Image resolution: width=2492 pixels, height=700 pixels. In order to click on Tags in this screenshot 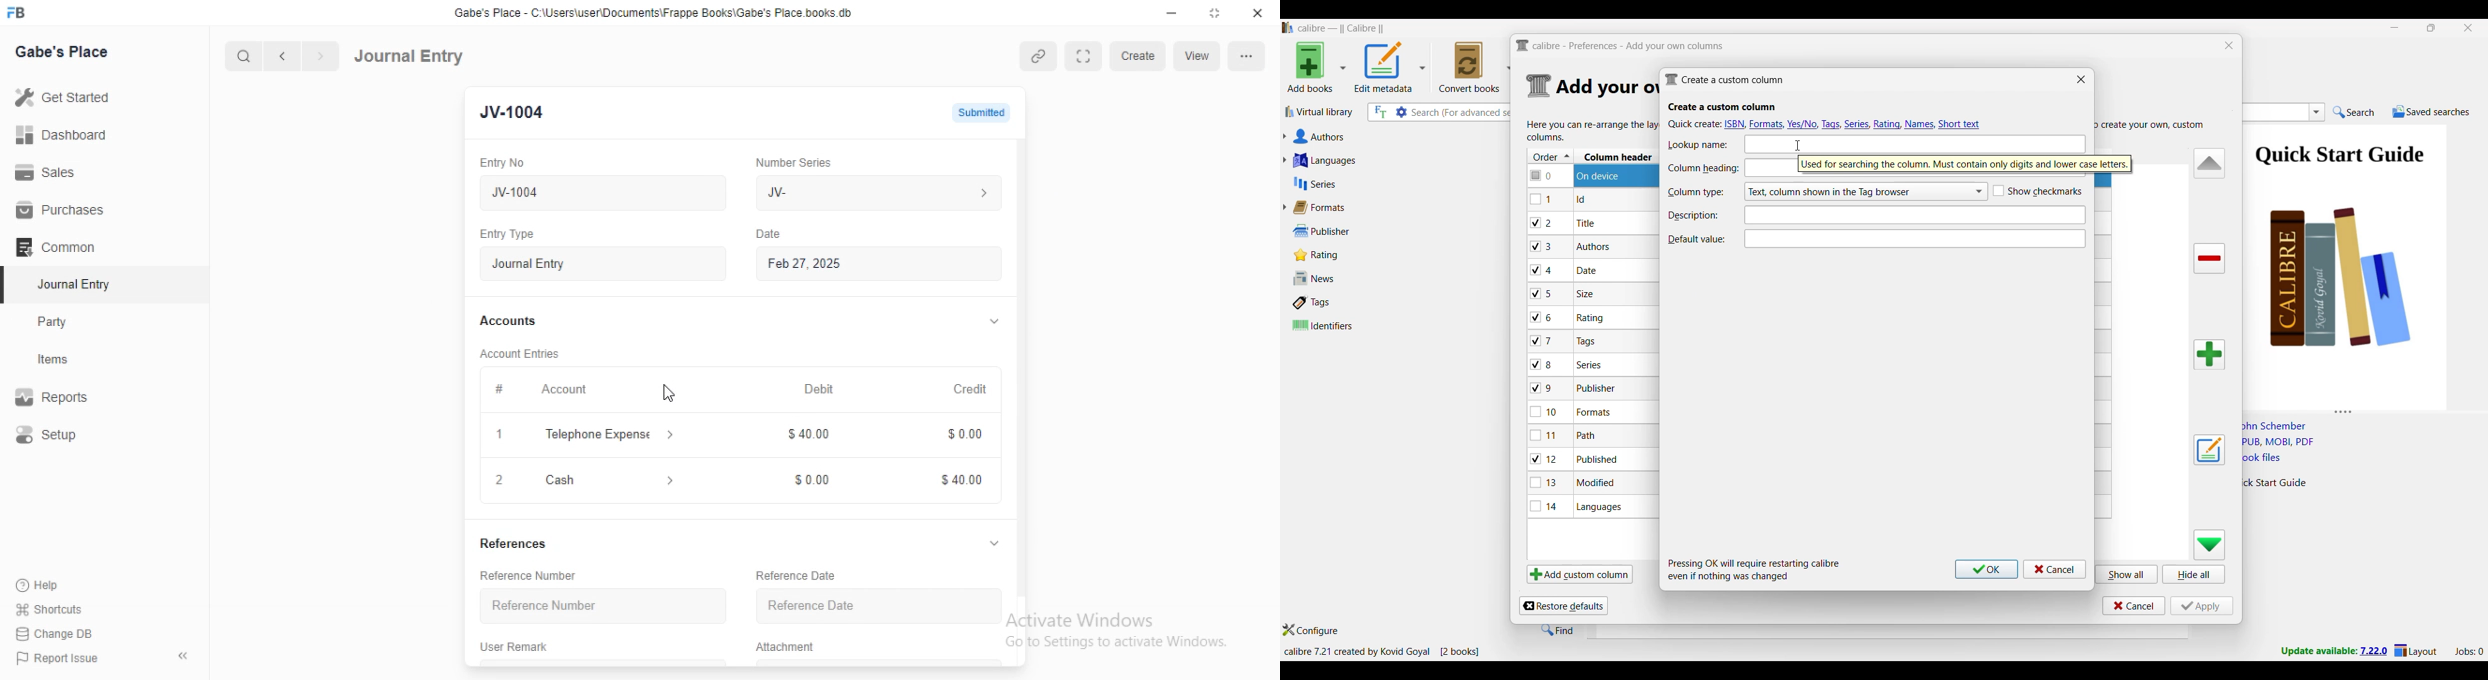, I will do `click(1339, 302)`.